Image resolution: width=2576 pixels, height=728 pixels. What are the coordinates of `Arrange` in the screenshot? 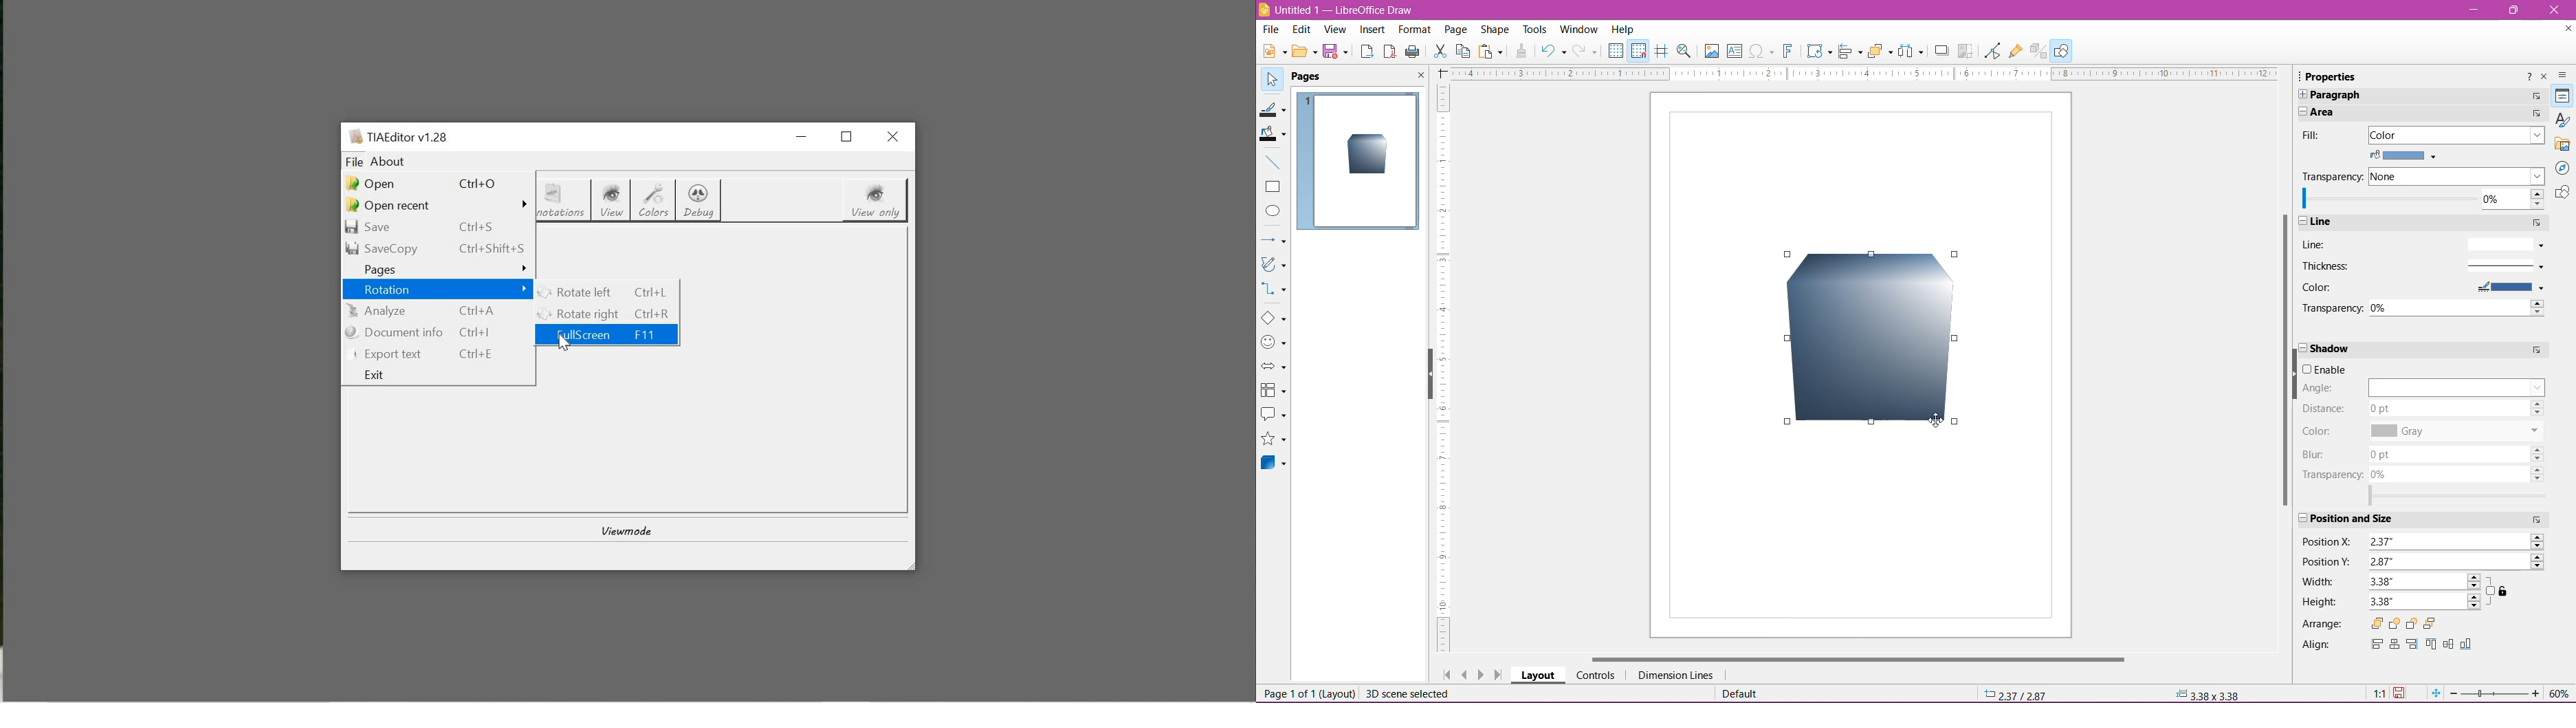 It's located at (2323, 624).